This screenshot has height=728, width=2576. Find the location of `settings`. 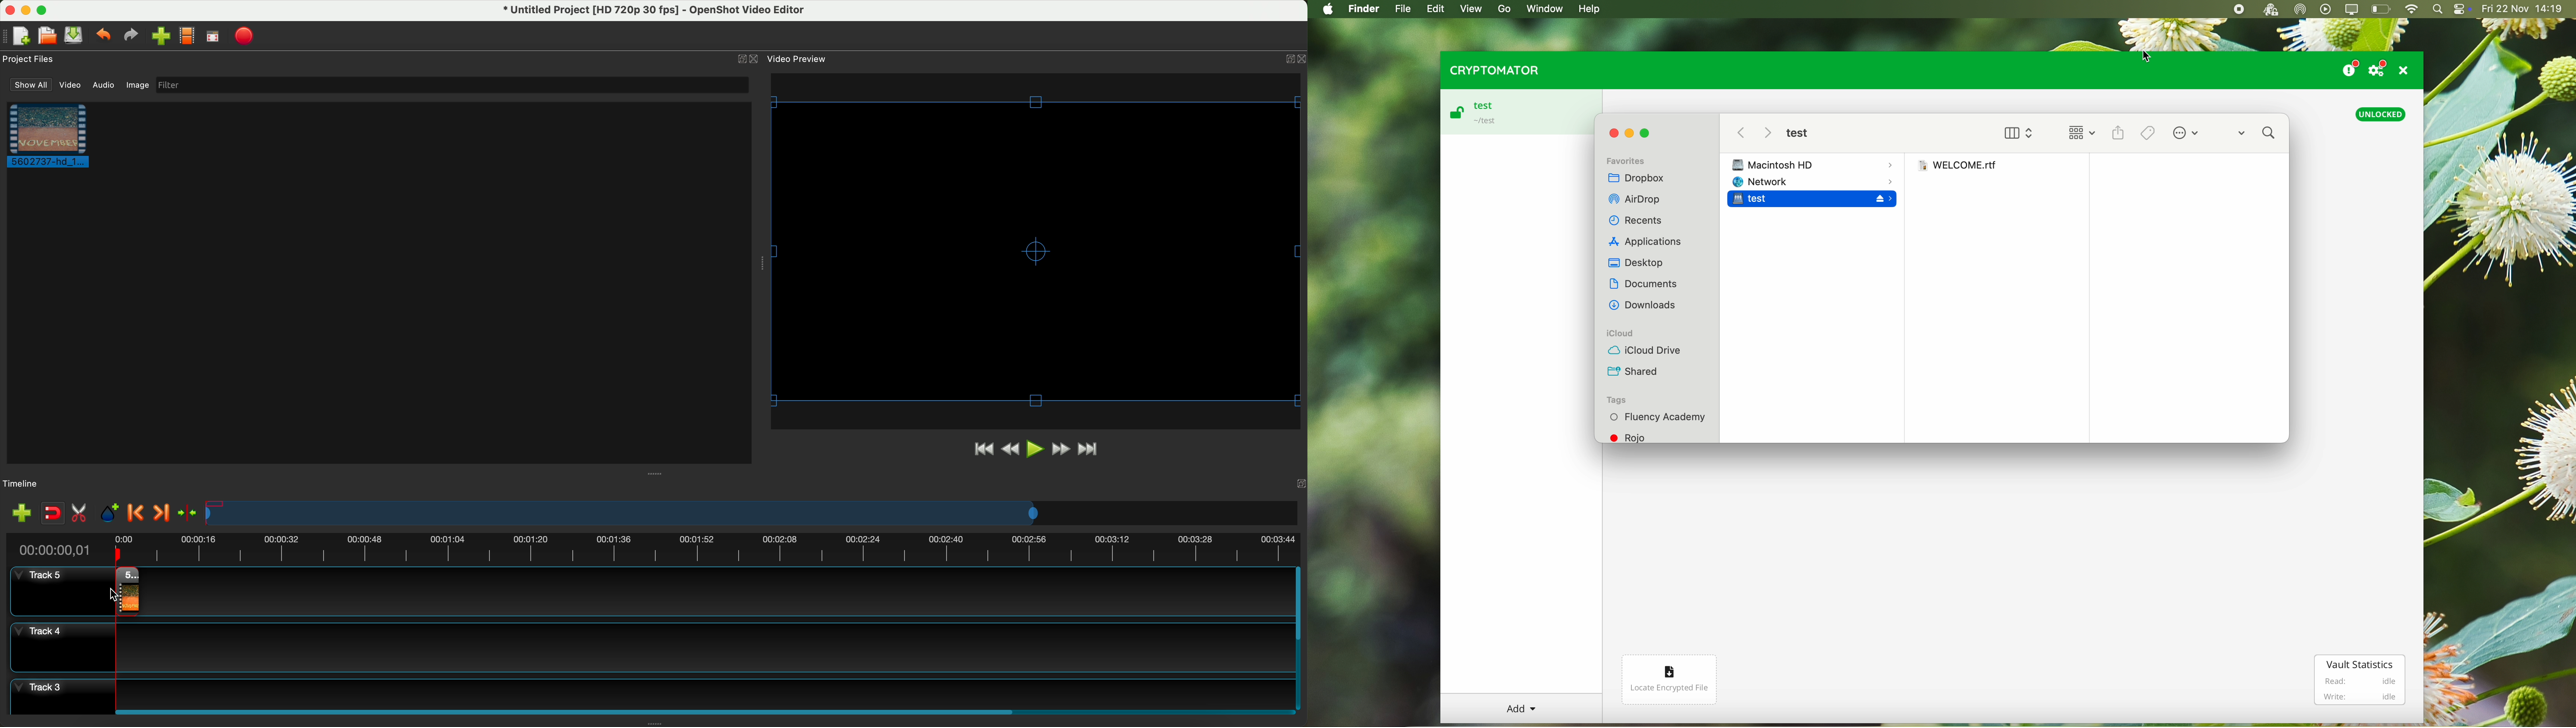

settings is located at coordinates (2380, 68).